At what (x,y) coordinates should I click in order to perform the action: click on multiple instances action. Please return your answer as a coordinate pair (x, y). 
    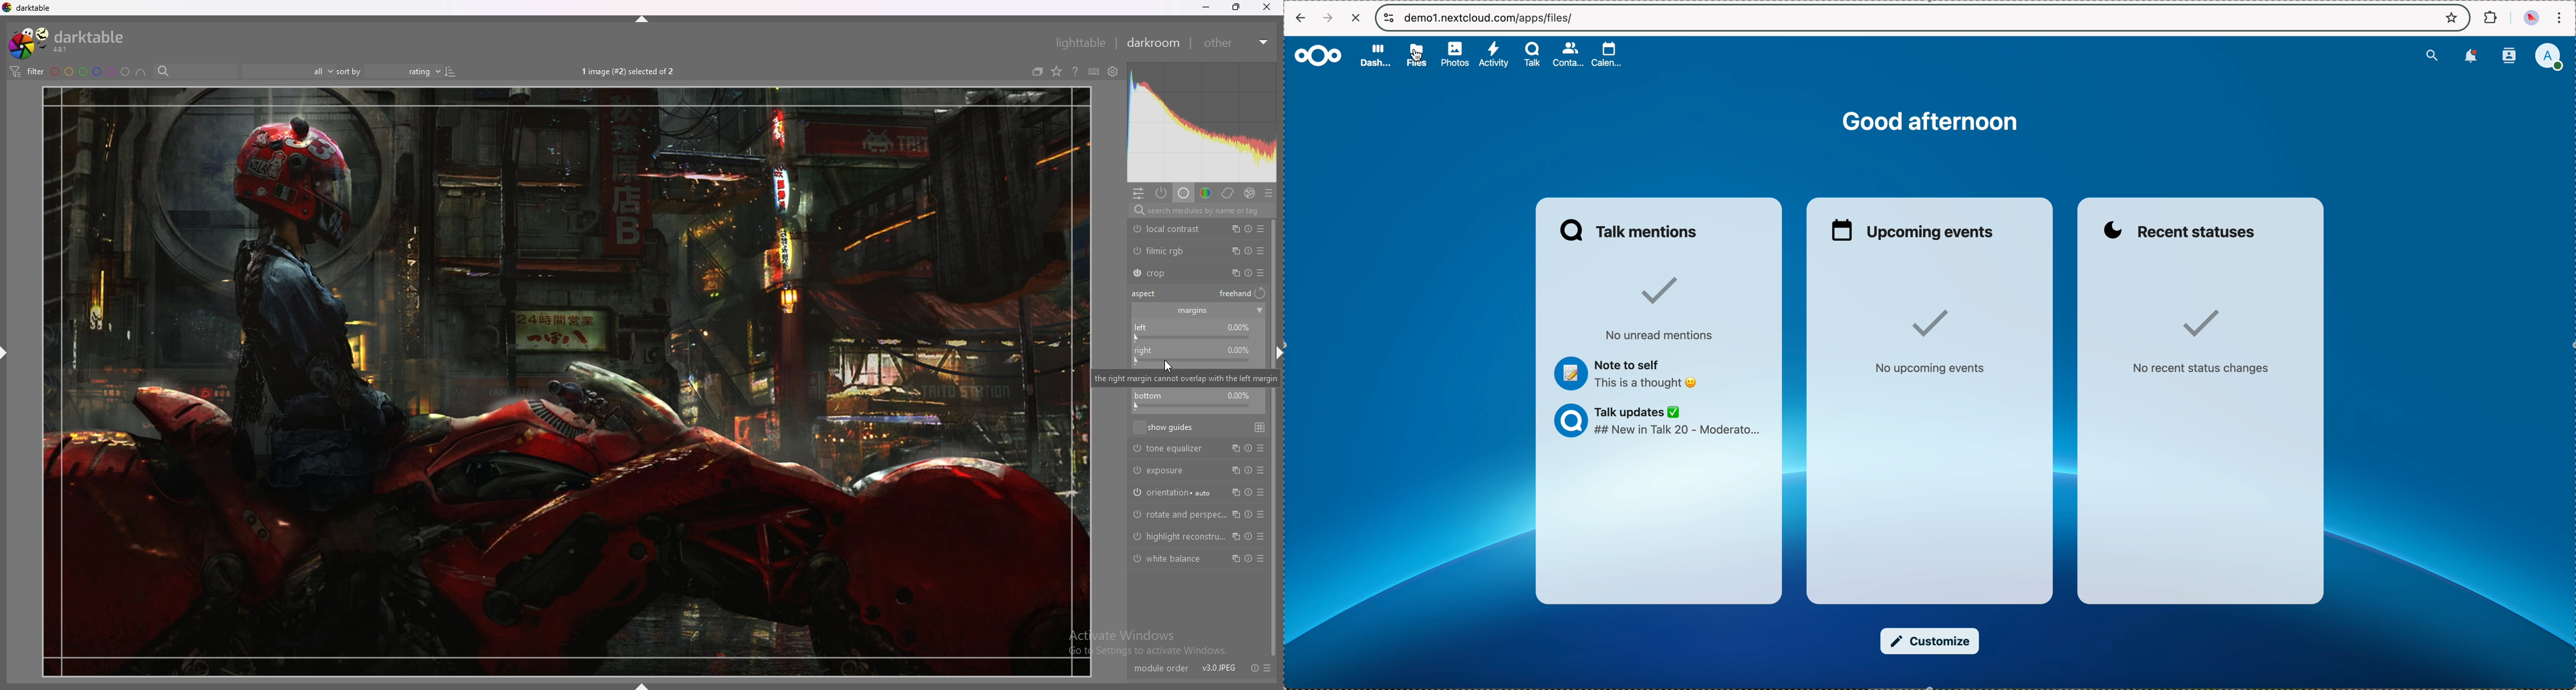
    Looking at the image, I should click on (1235, 559).